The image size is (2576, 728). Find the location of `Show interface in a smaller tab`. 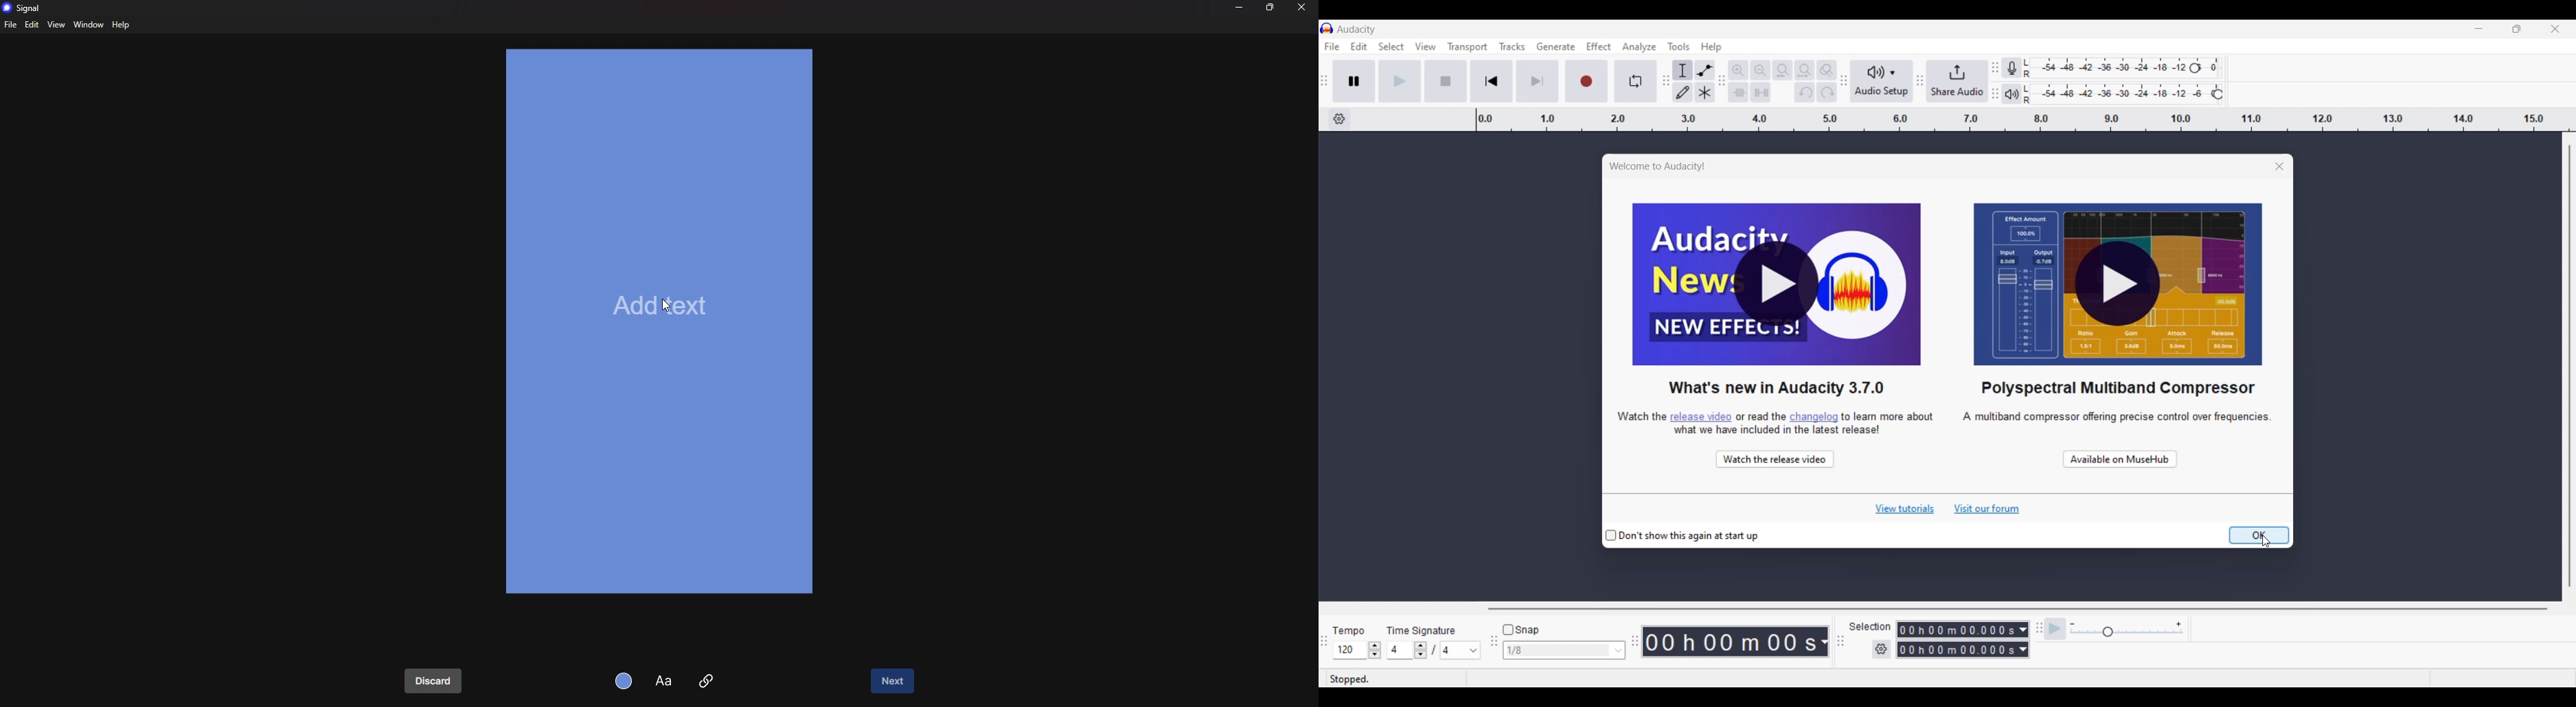

Show interface in a smaller tab is located at coordinates (2517, 28).